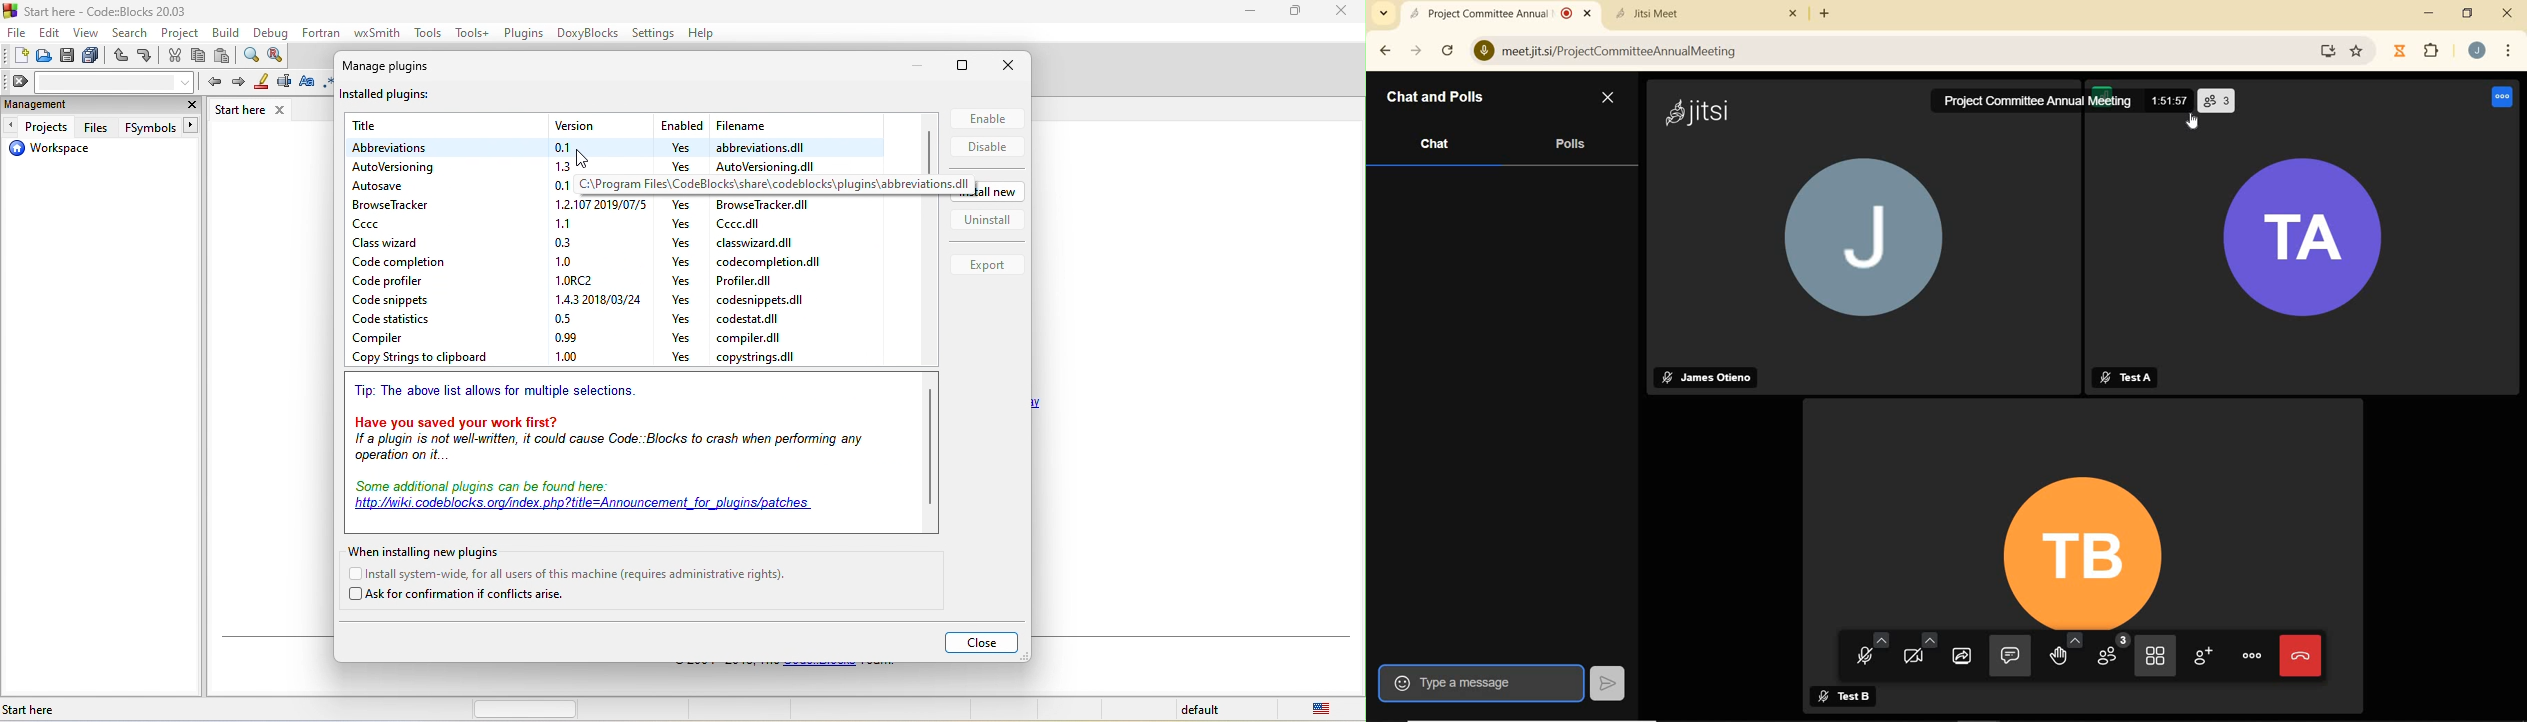 This screenshot has width=2548, height=728. What do you see at coordinates (403, 206) in the screenshot?
I see `browse tracker` at bounding box center [403, 206].